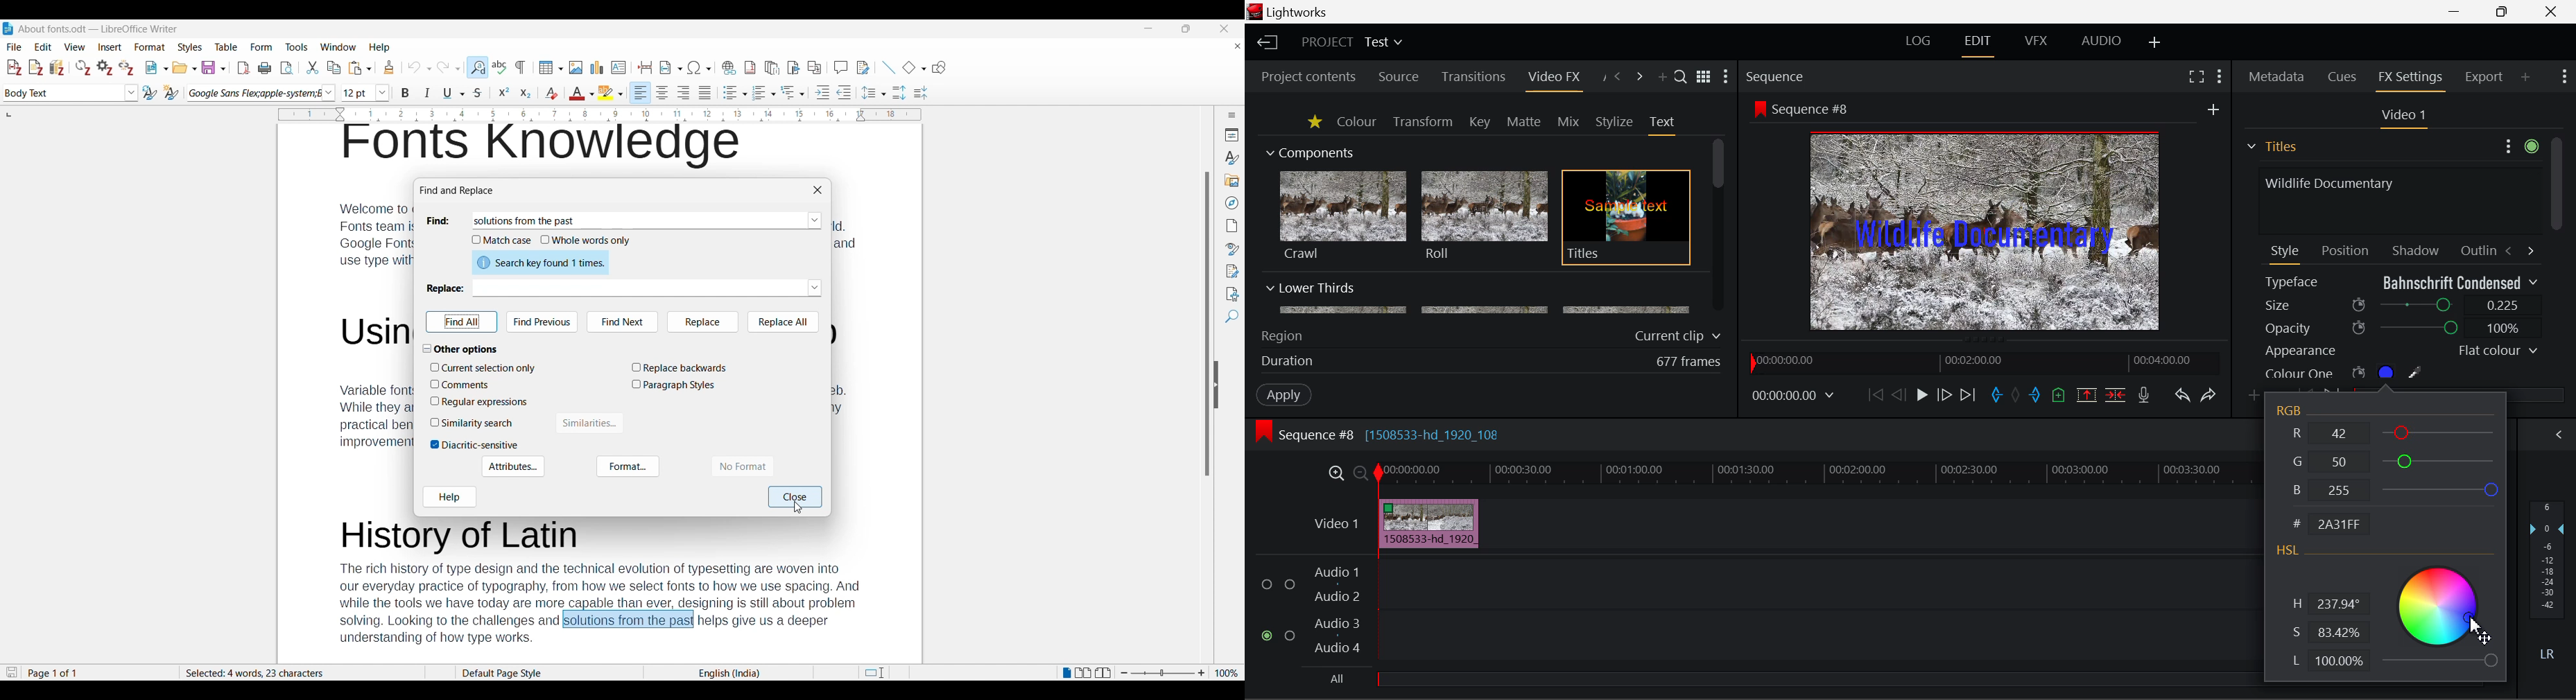 This screenshot has width=2576, height=700. I want to click on Source, so click(1399, 78).